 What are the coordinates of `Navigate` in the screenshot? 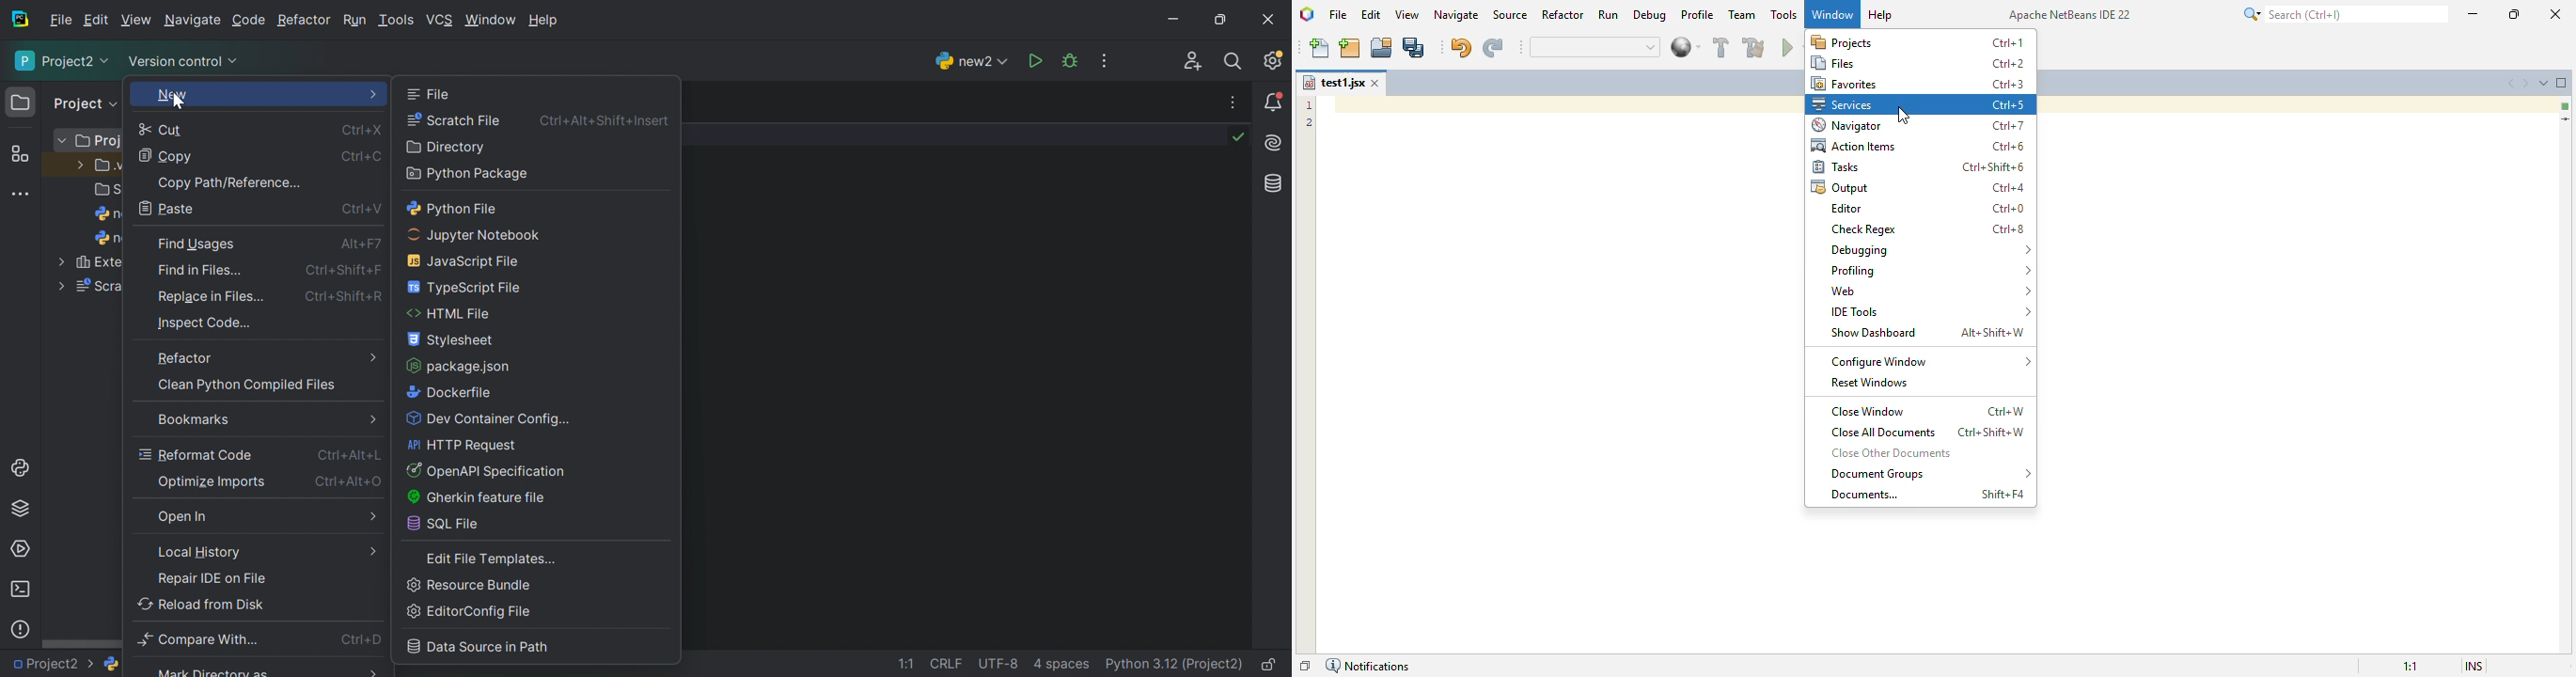 It's located at (192, 20).